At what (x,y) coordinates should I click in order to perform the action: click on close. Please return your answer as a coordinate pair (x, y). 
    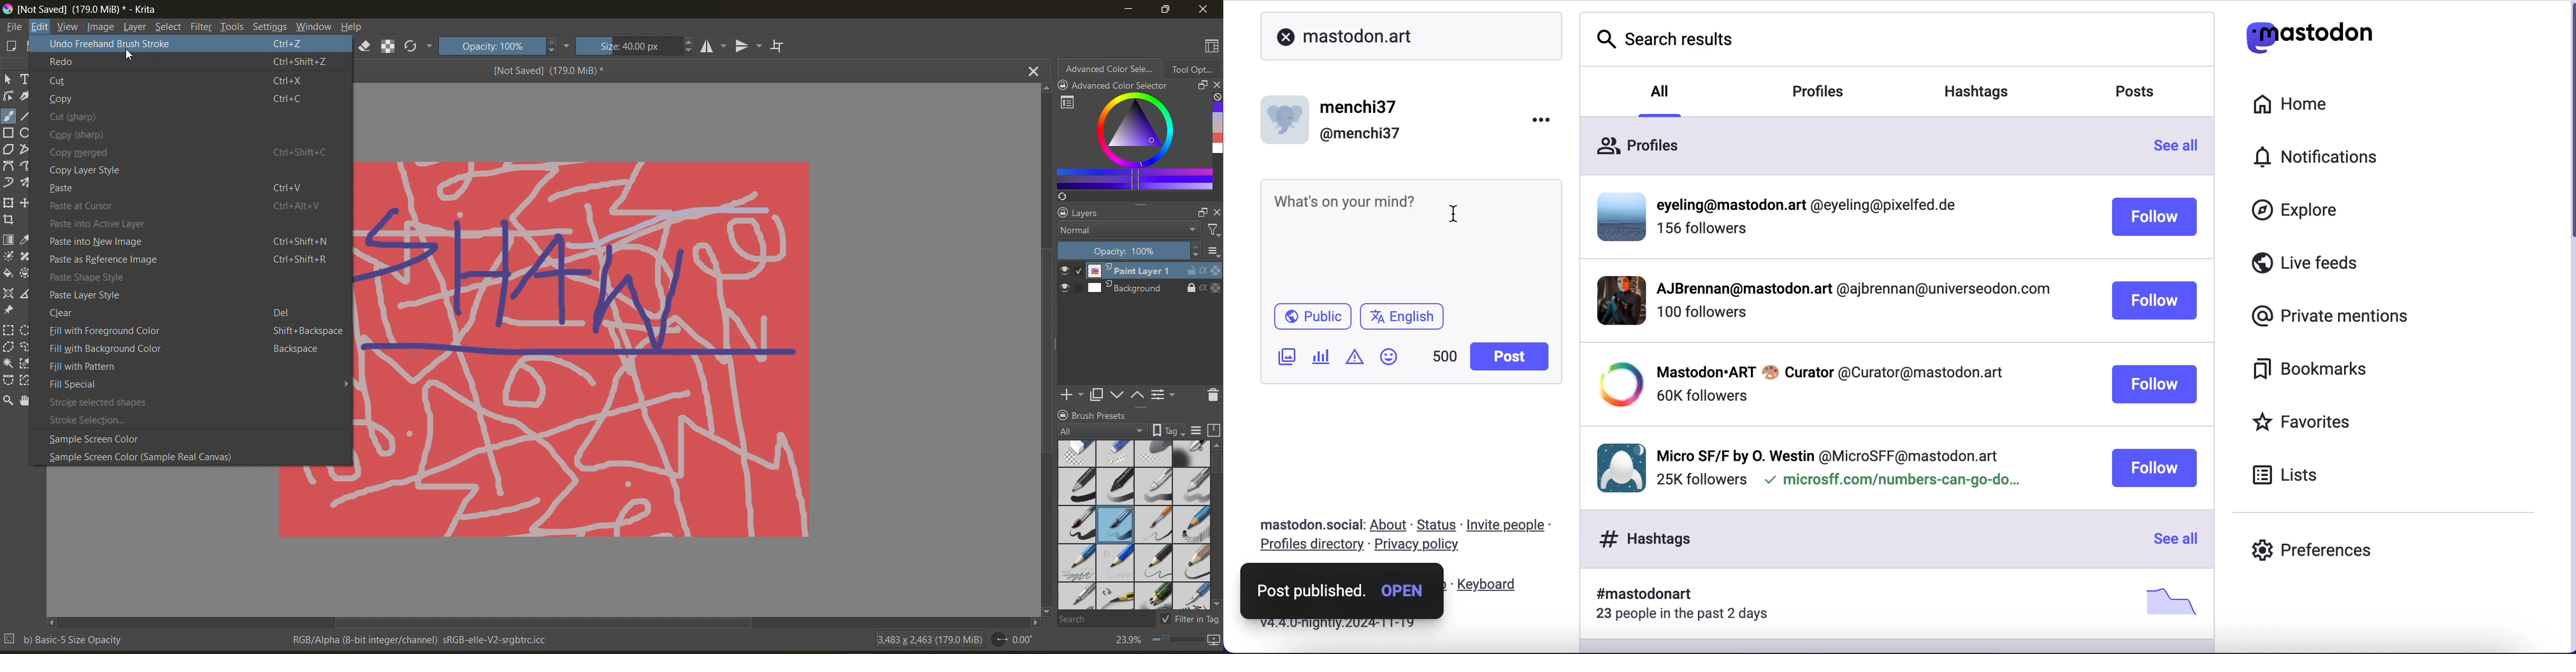
    Looking at the image, I should click on (1204, 10).